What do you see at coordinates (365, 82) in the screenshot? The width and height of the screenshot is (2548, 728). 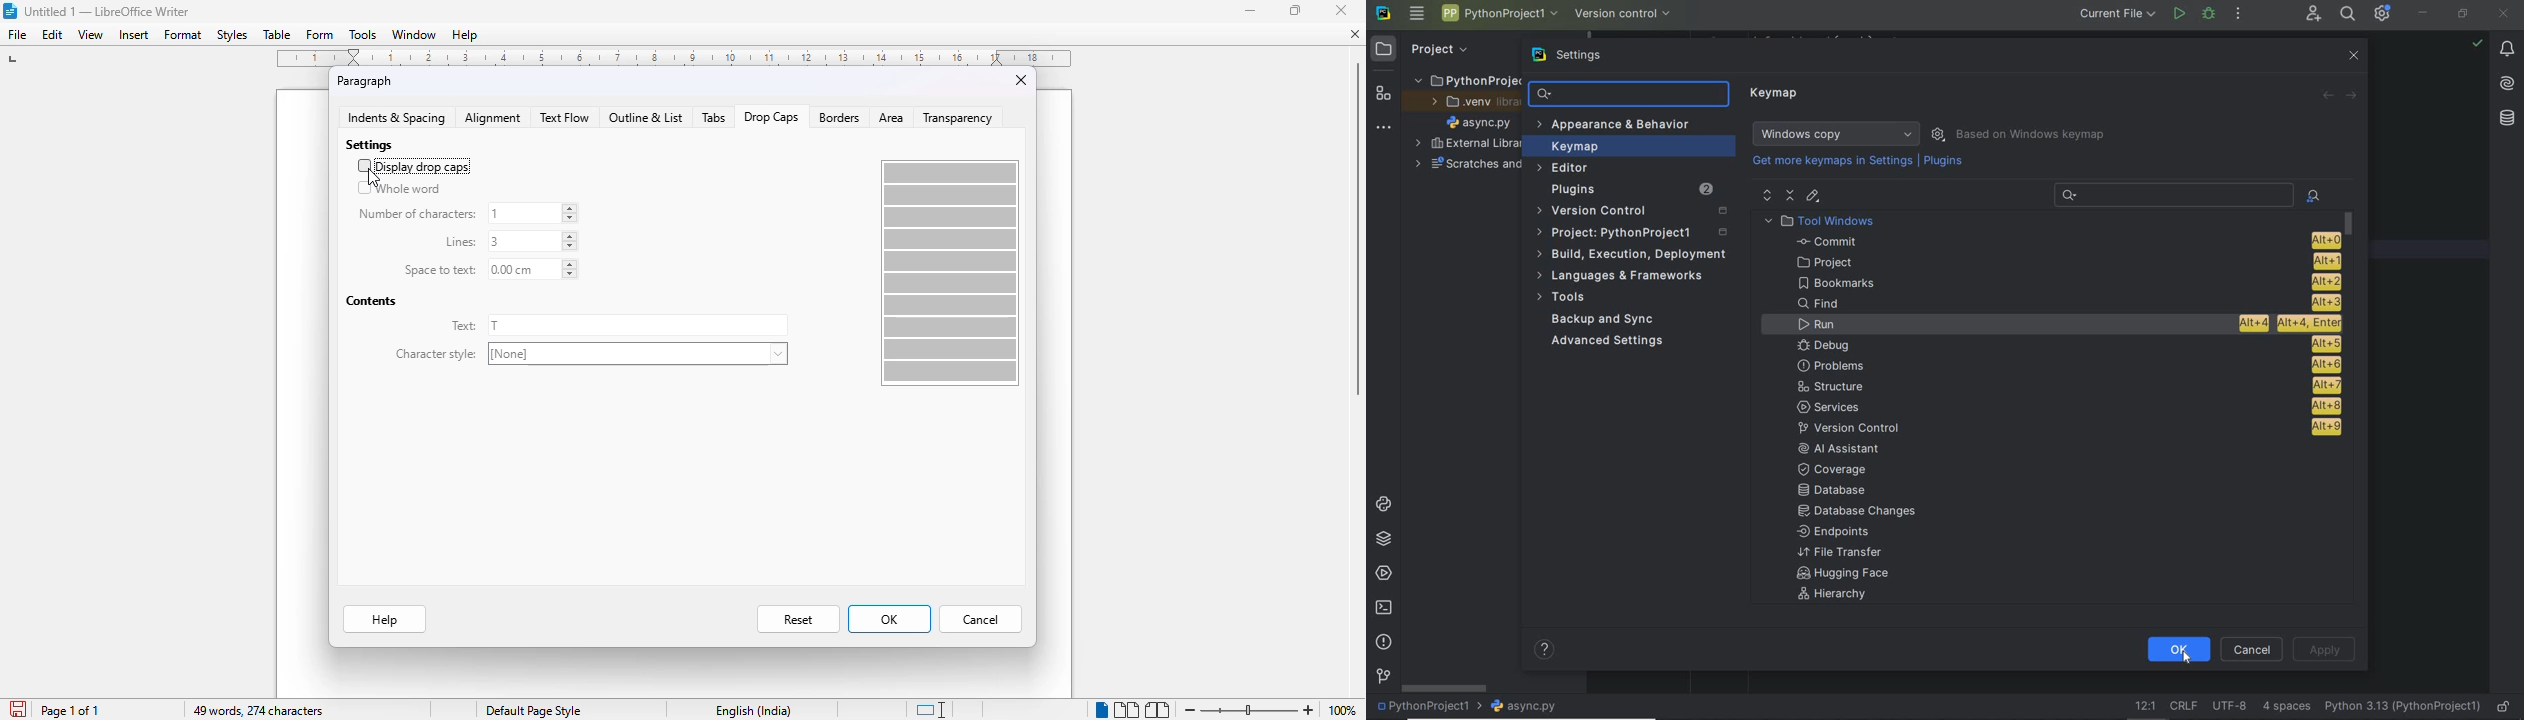 I see `paragraph` at bounding box center [365, 82].